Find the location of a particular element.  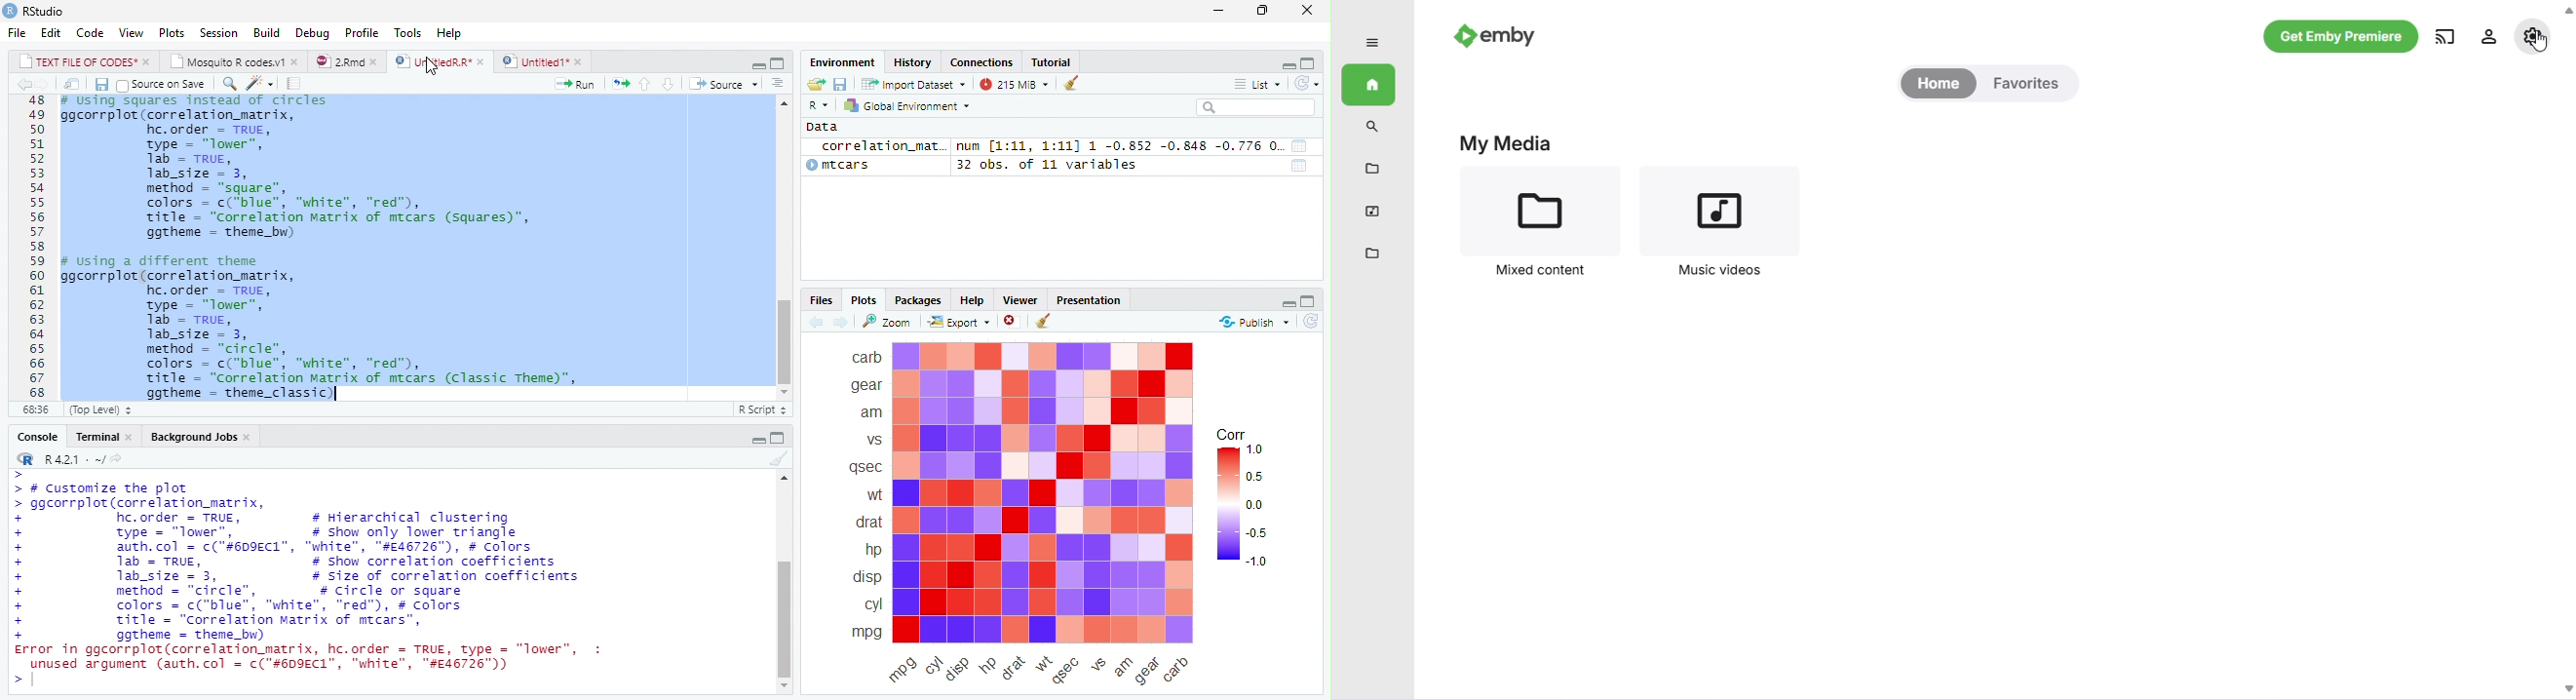

hide r script is located at coordinates (755, 65).